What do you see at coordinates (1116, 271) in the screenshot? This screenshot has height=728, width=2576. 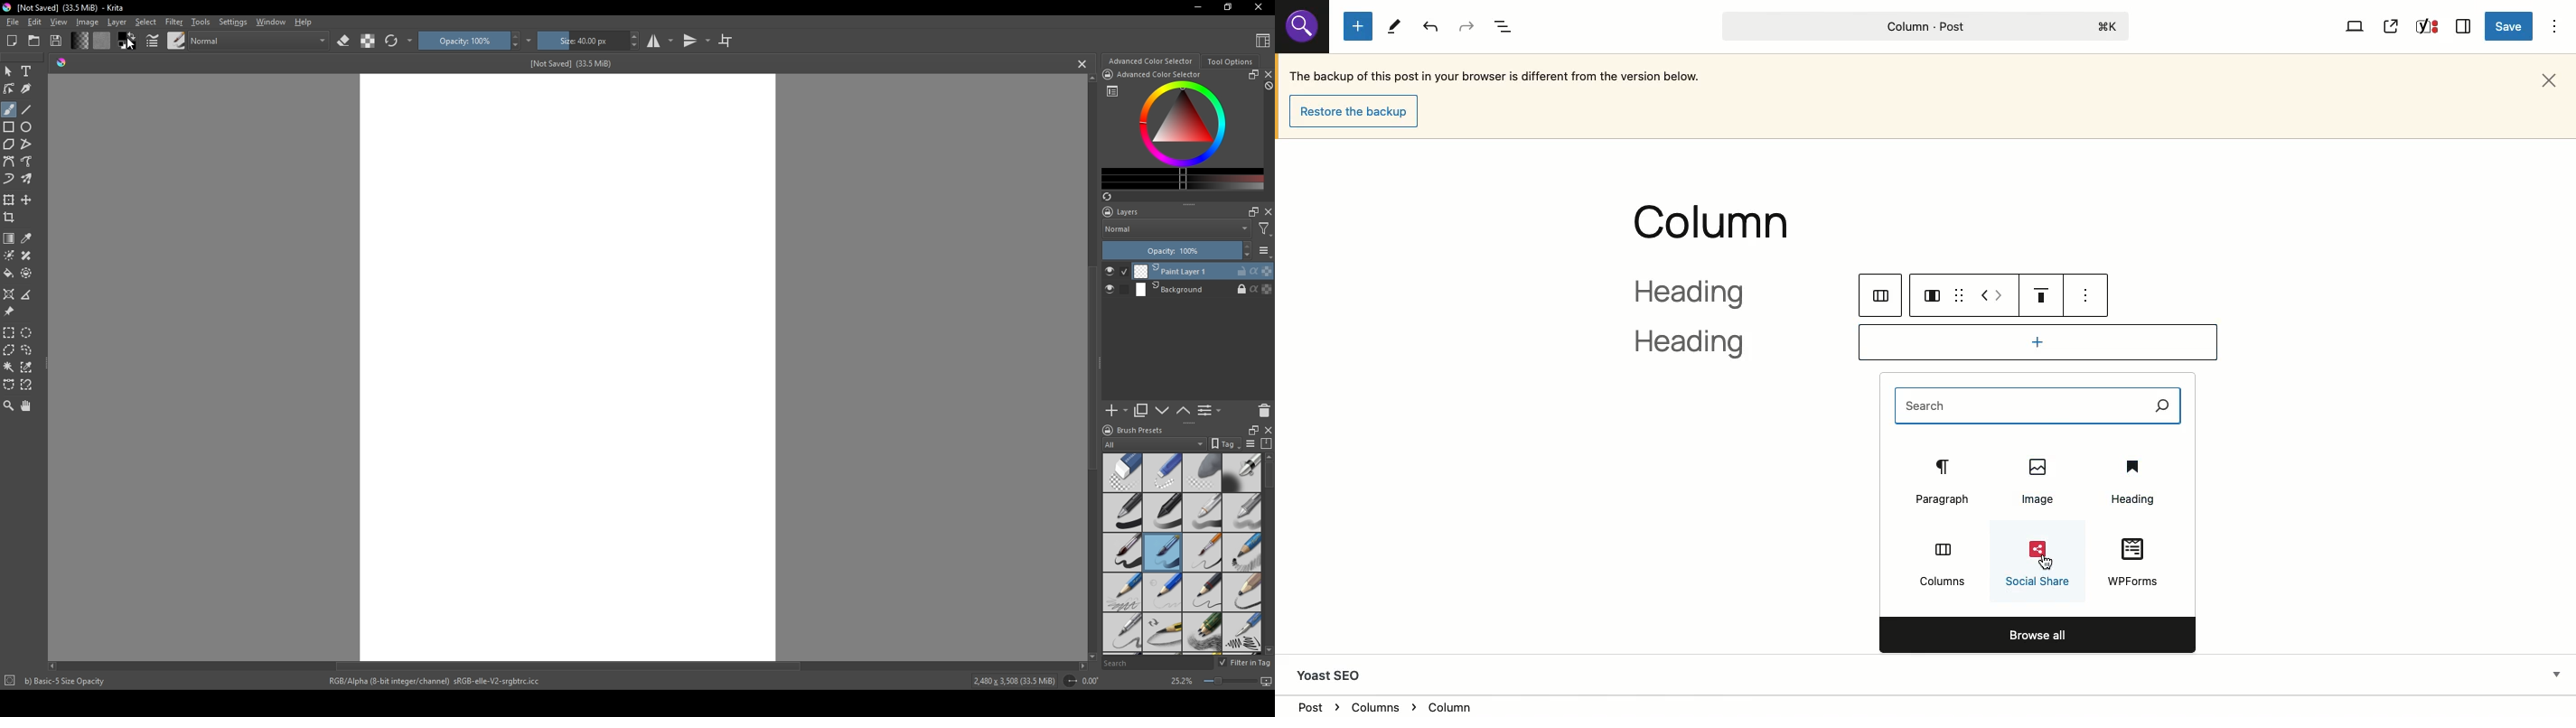 I see `check button` at bounding box center [1116, 271].